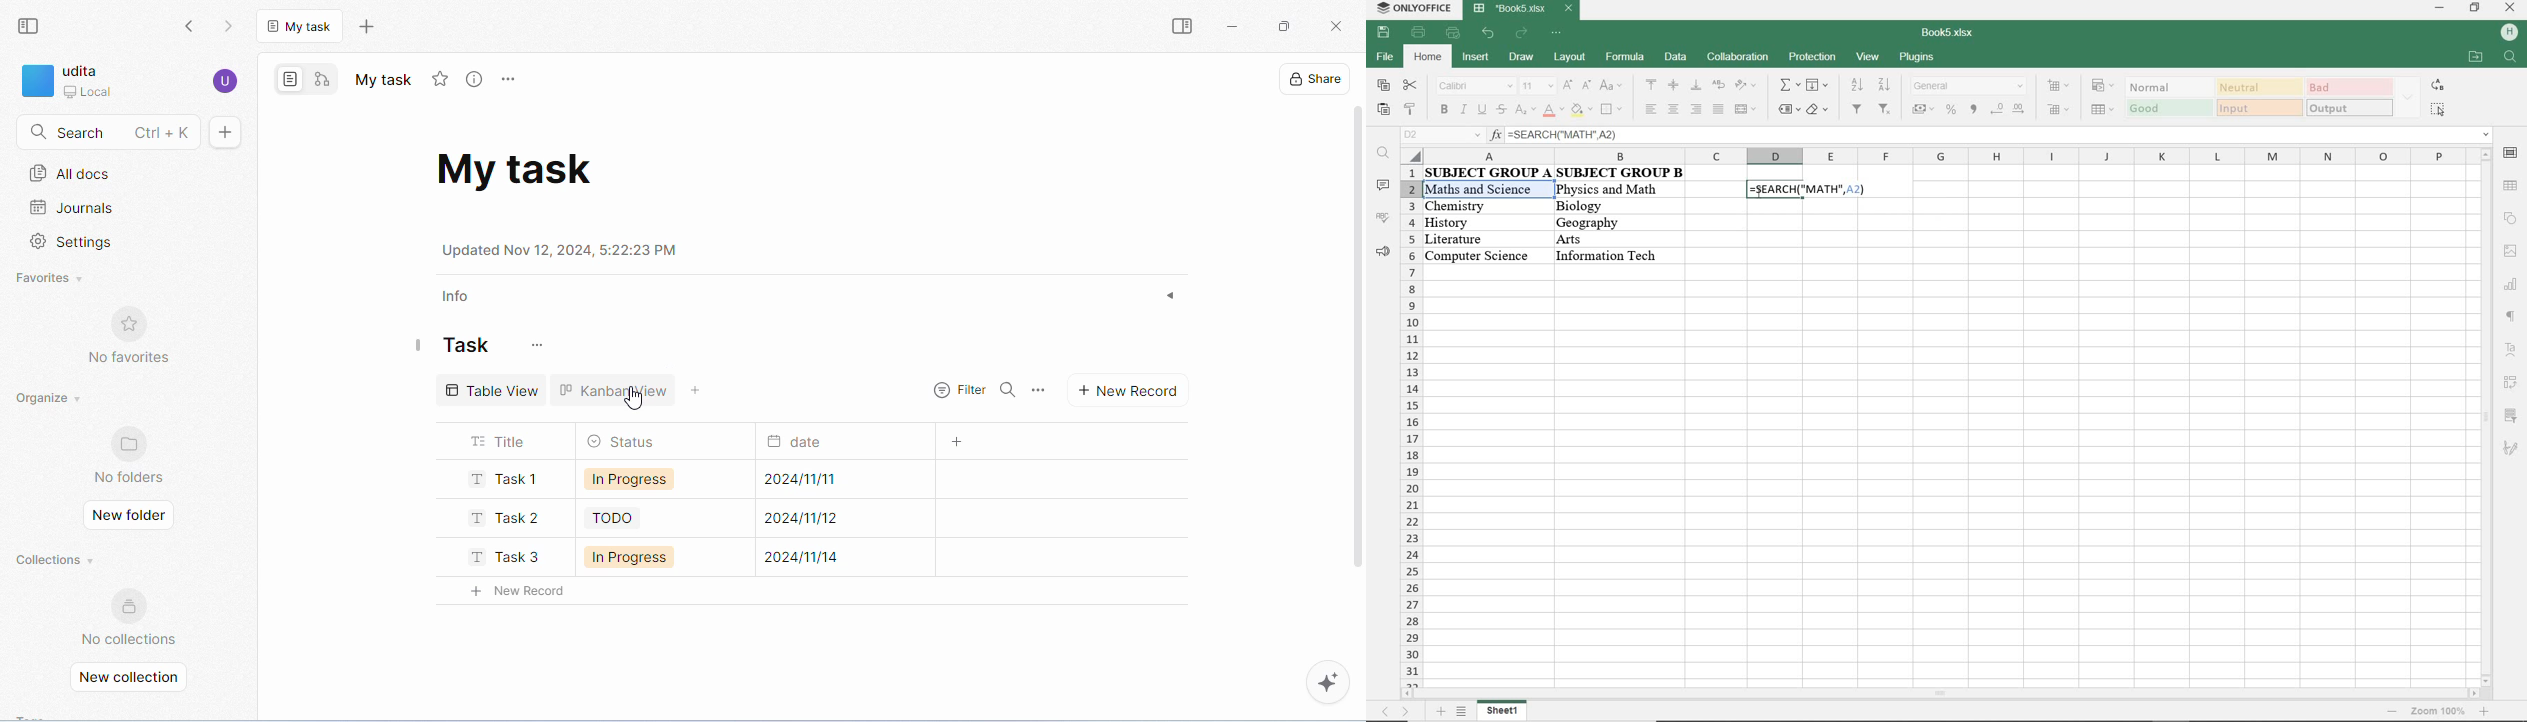 Image resolution: width=2548 pixels, height=728 pixels. I want to click on change case, so click(1613, 86).